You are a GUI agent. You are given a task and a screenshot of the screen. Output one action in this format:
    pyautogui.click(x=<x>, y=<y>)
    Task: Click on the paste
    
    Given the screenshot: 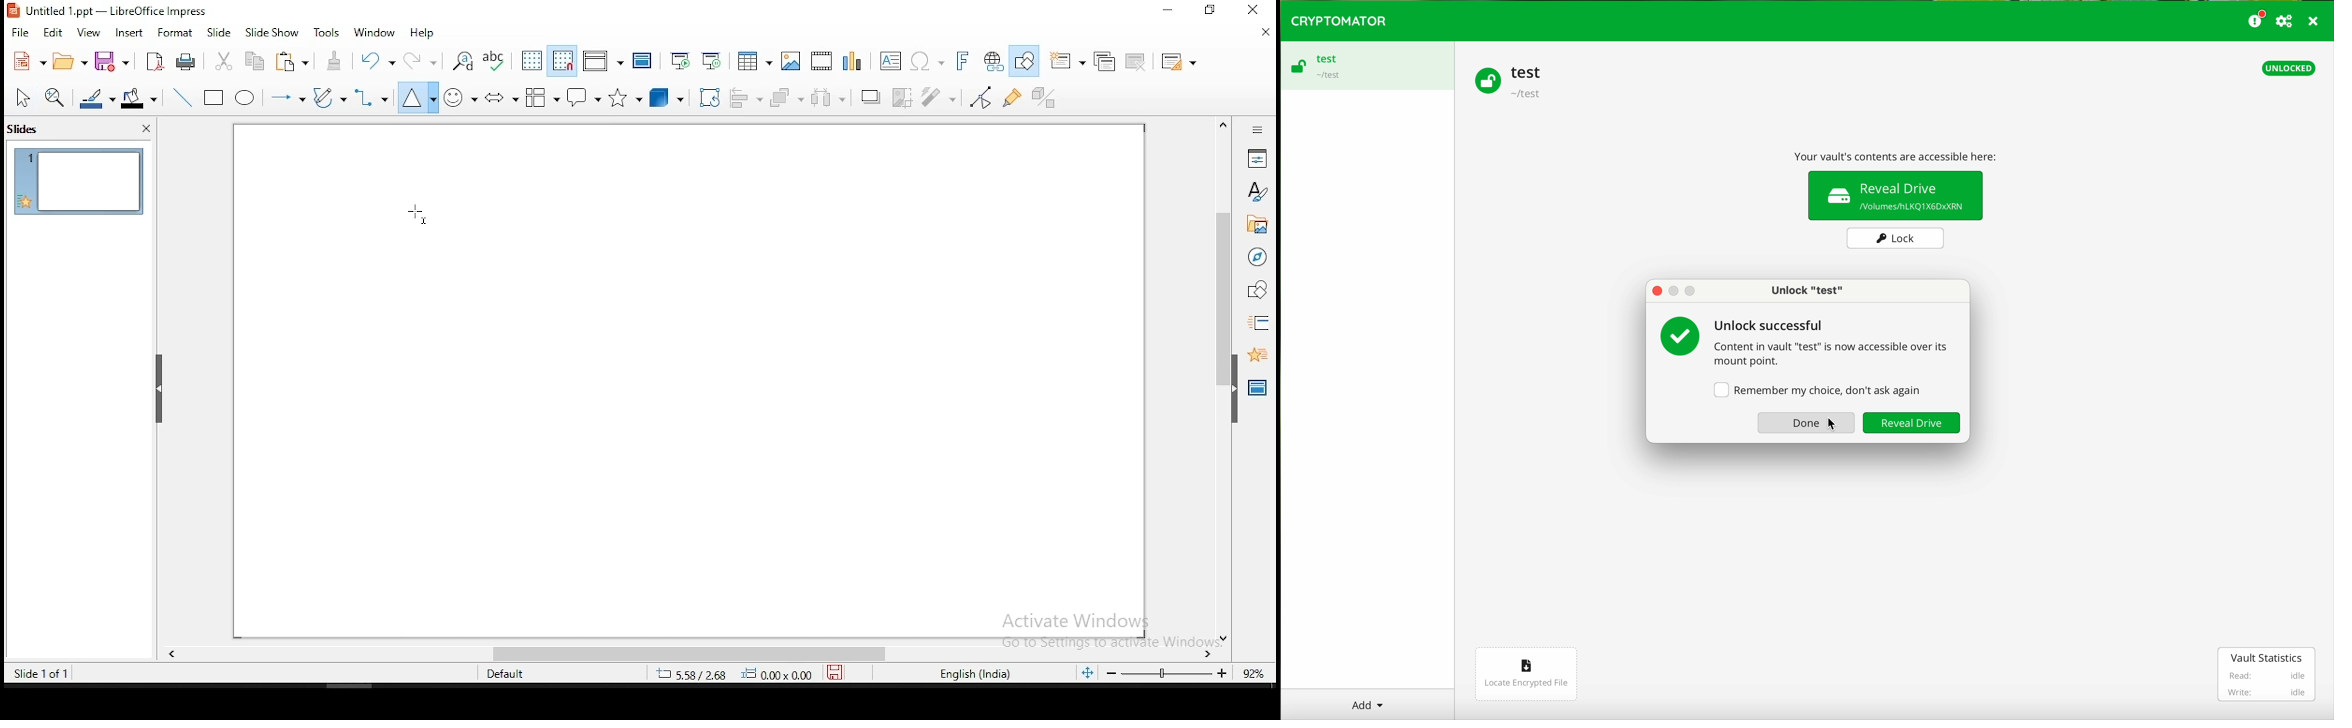 What is the action you would take?
    pyautogui.click(x=296, y=64)
    